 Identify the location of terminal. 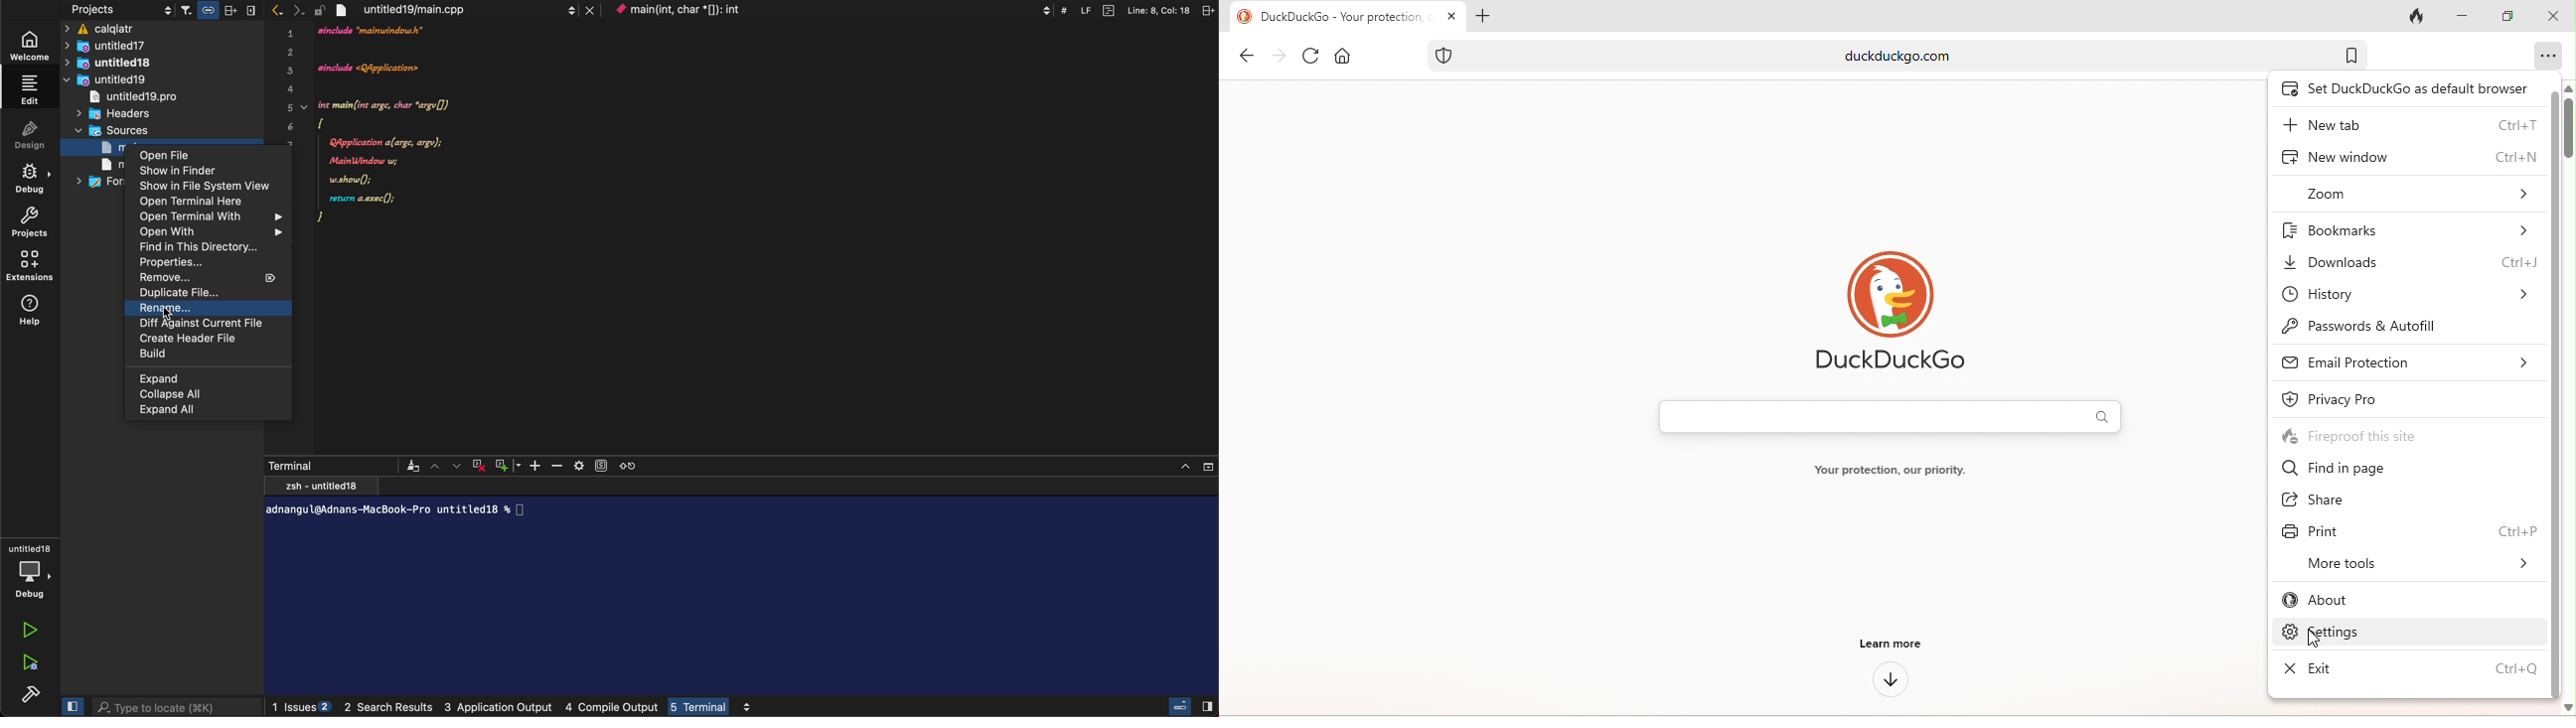
(745, 587).